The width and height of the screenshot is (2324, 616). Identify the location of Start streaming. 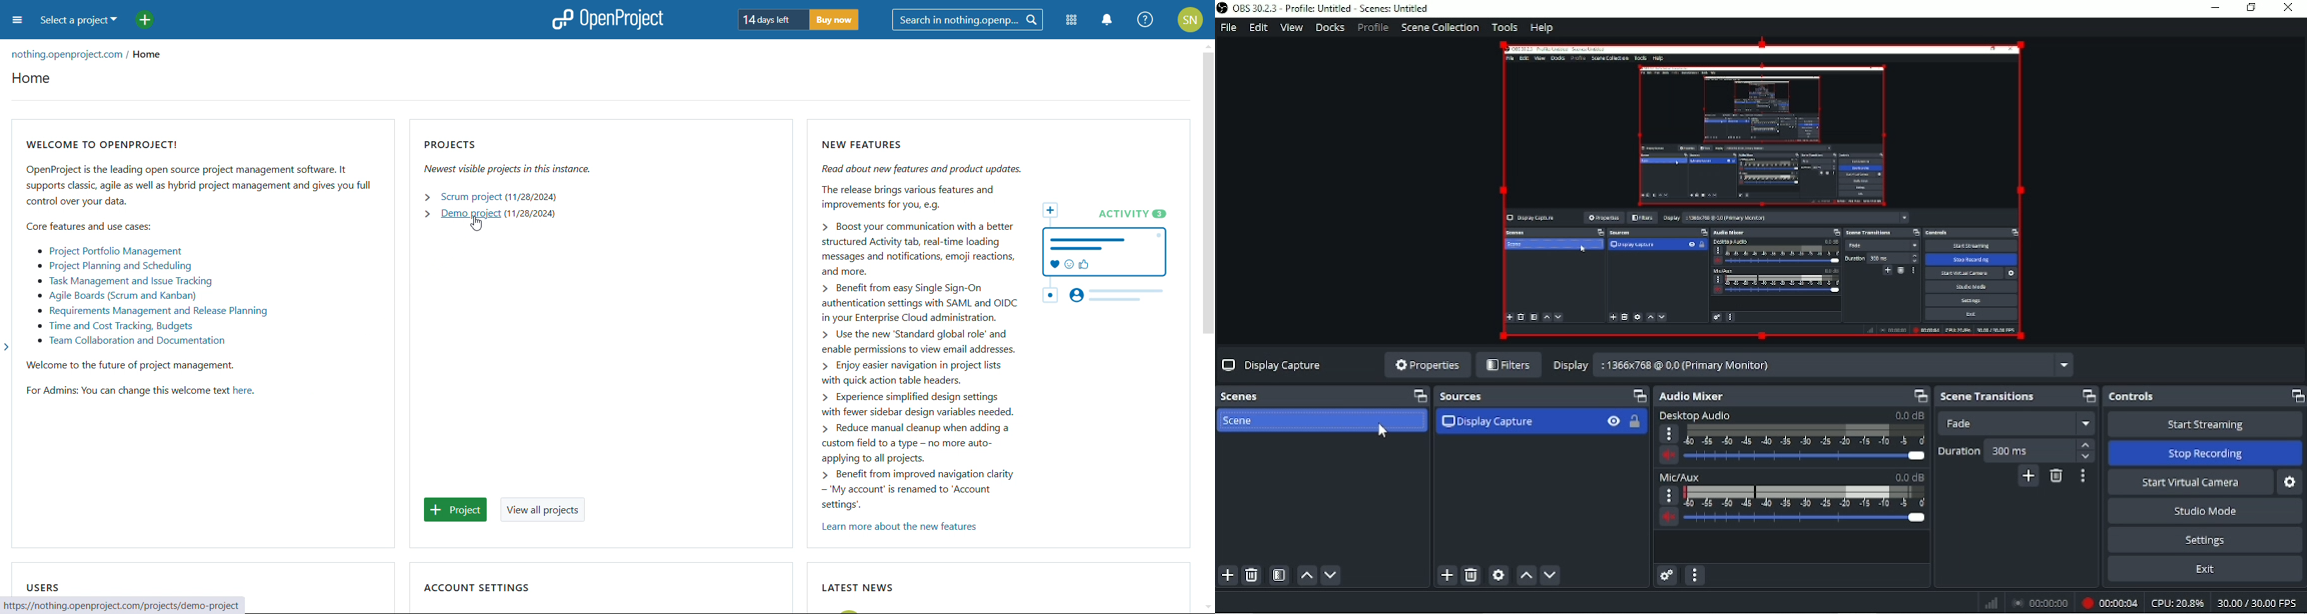
(2205, 424).